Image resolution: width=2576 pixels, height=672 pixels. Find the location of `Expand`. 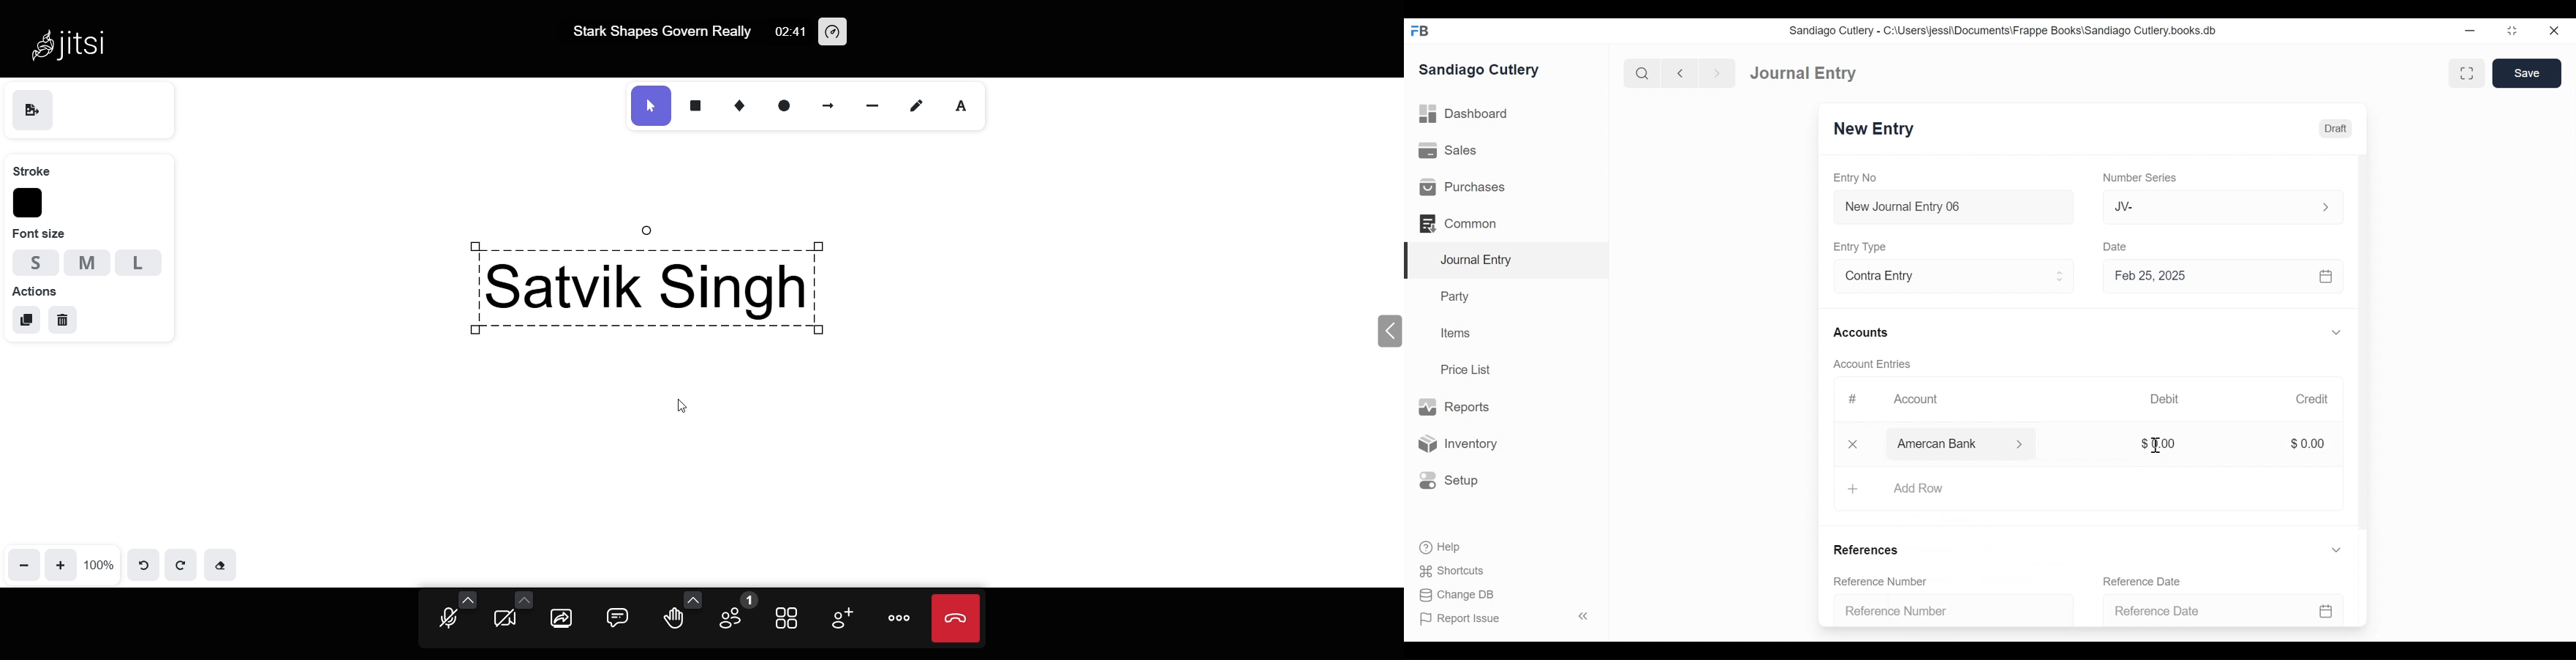

Expand is located at coordinates (2339, 333).